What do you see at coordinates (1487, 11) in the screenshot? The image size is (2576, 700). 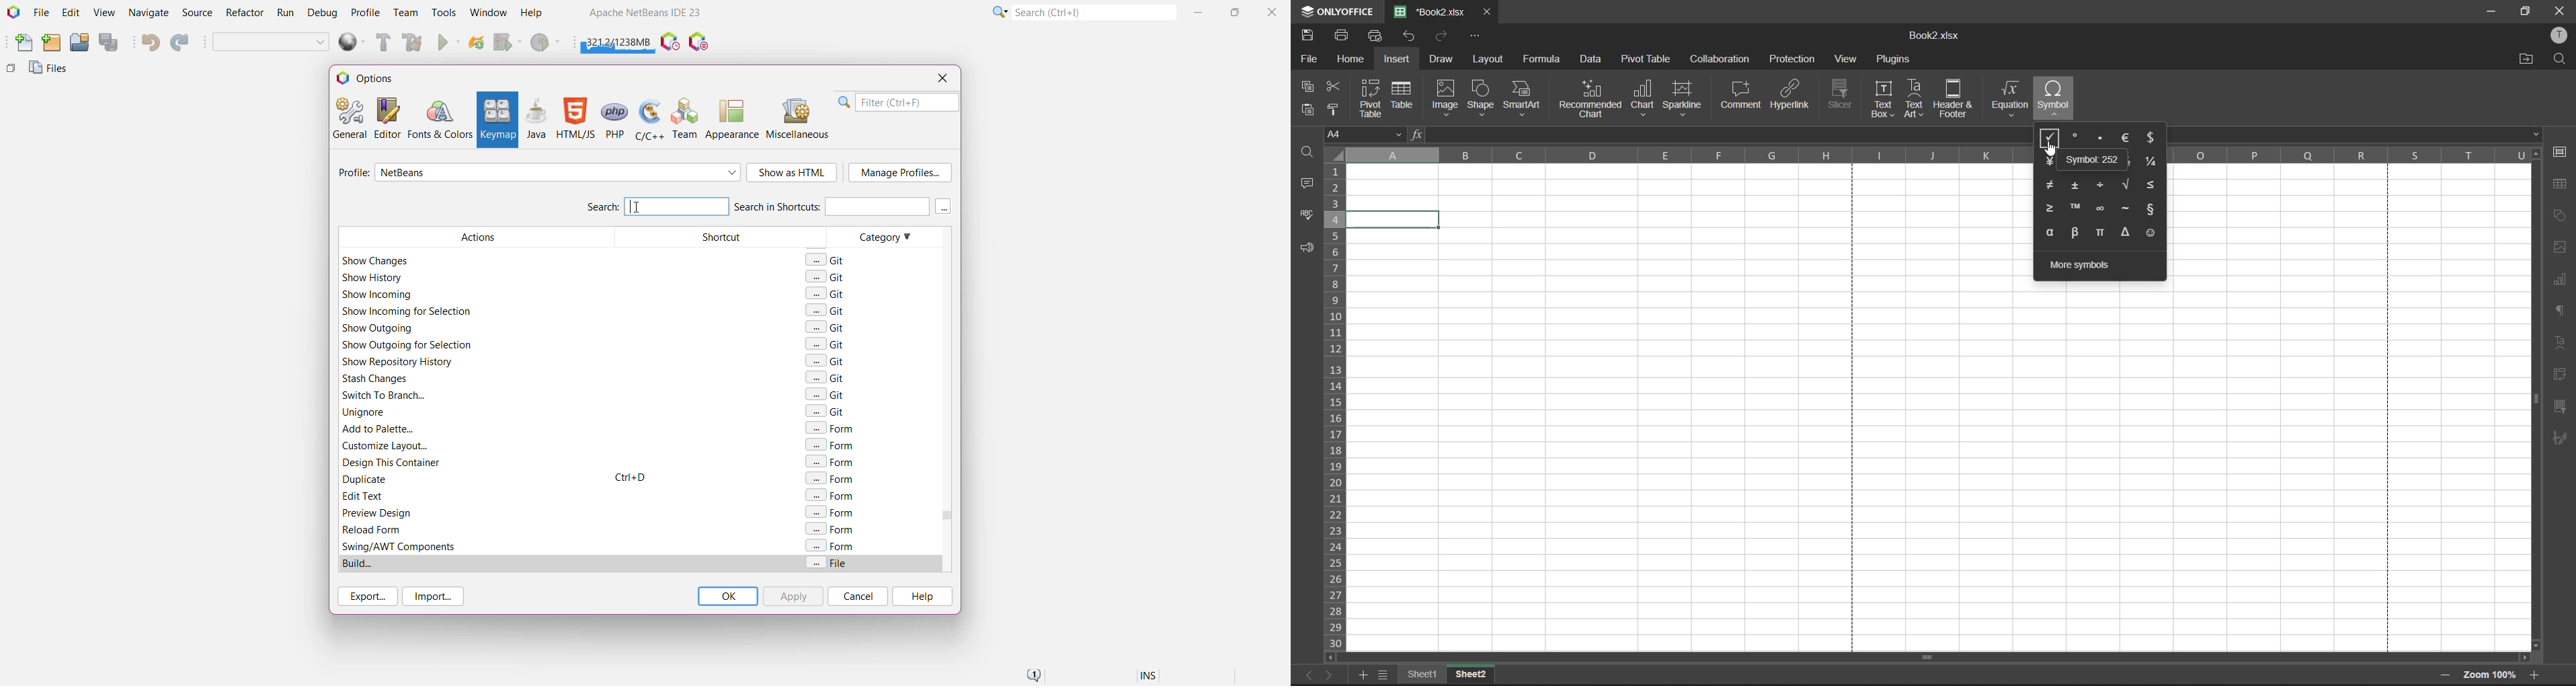 I see `close` at bounding box center [1487, 11].